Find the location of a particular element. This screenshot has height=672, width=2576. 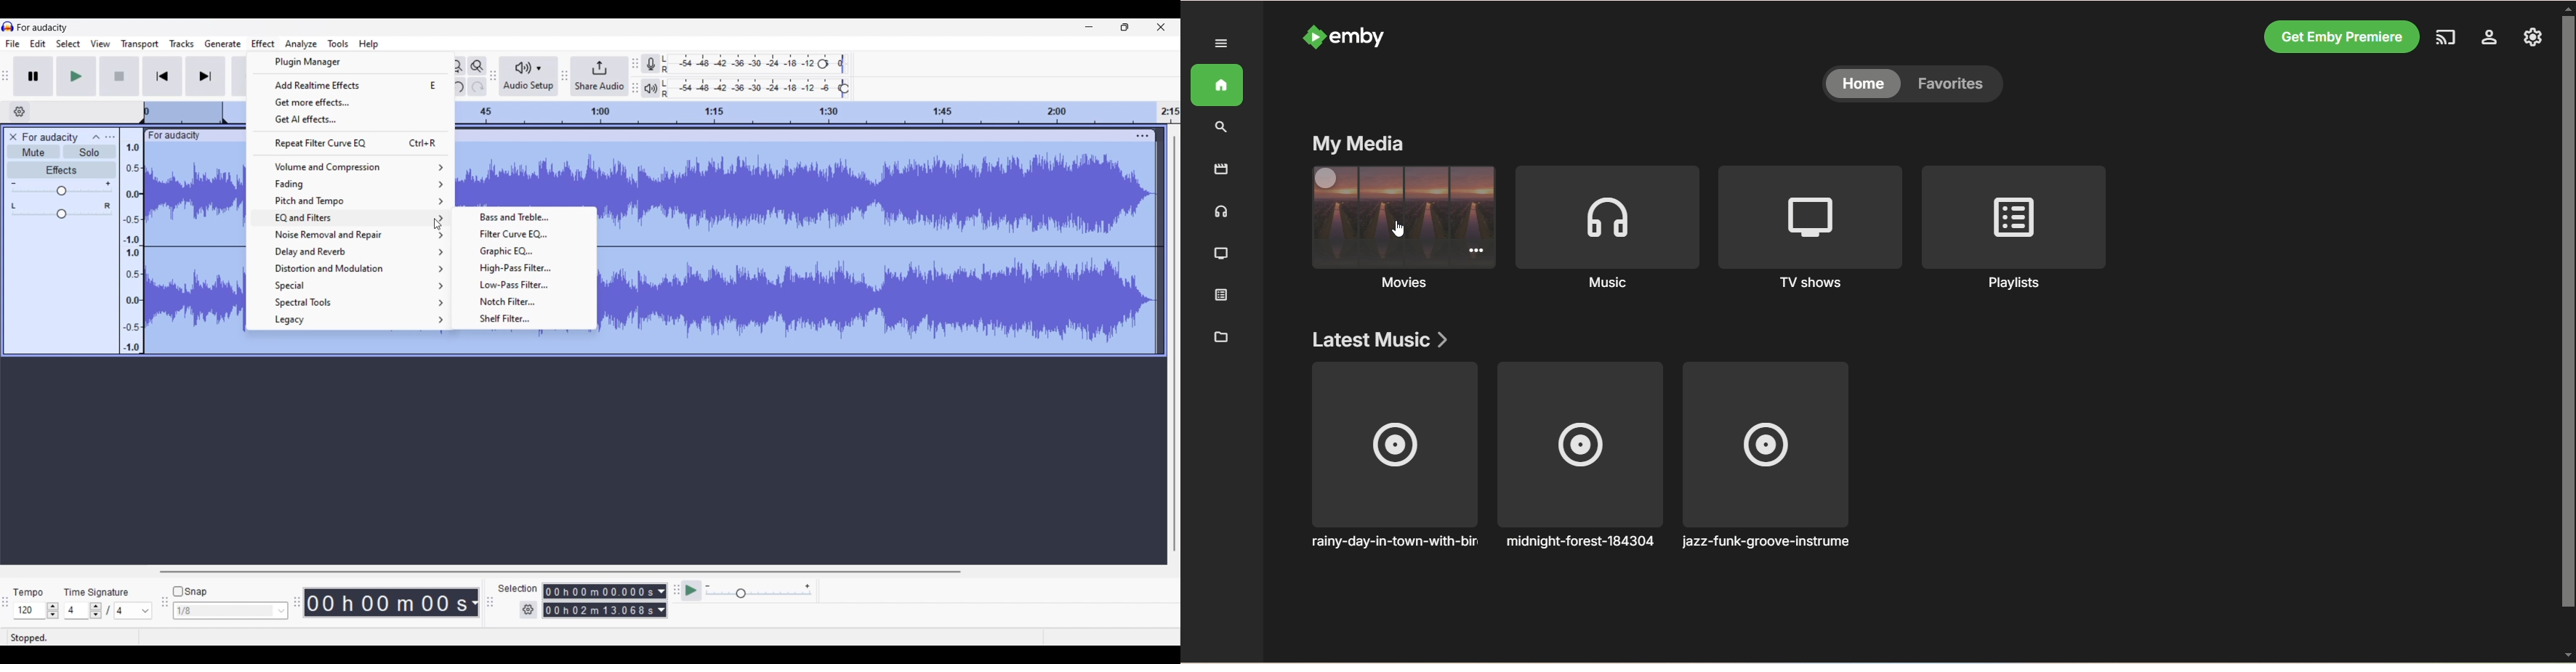

Show interface in a smaller tab is located at coordinates (1125, 27).